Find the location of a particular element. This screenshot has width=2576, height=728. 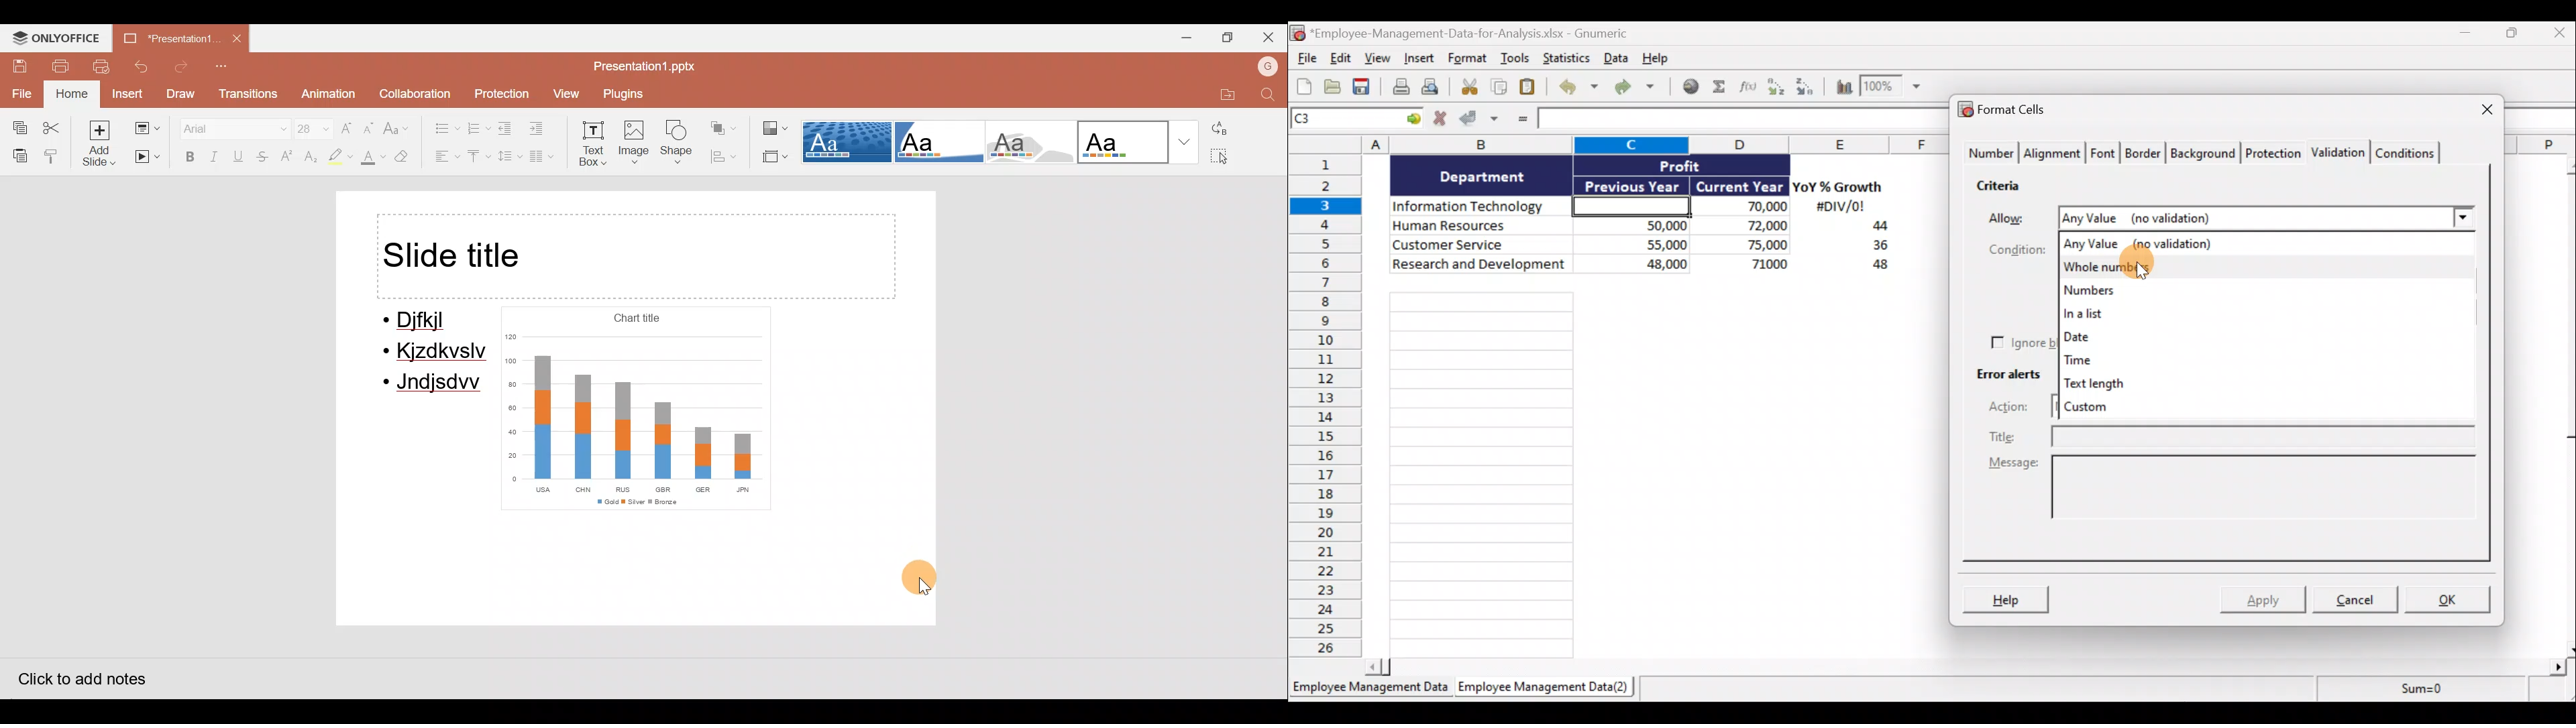

Horizontal align is located at coordinates (447, 158).